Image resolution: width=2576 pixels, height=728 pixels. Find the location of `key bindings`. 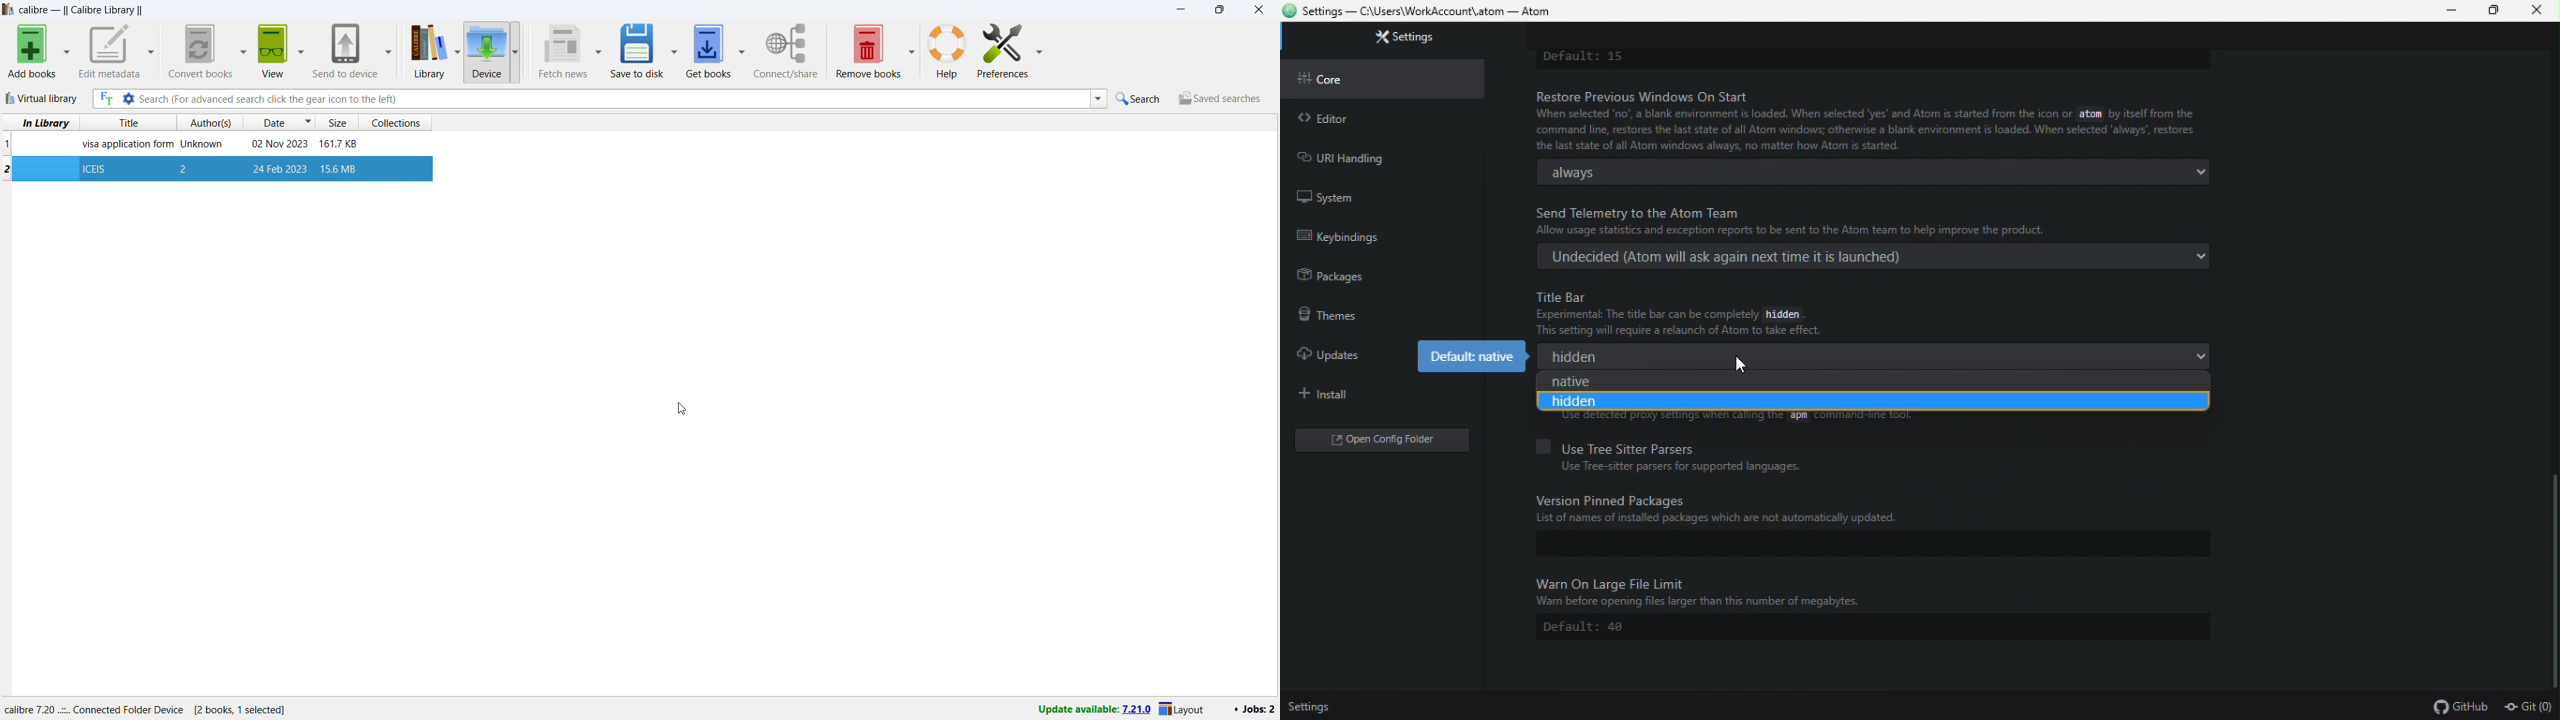

key bindings is located at coordinates (1374, 239).